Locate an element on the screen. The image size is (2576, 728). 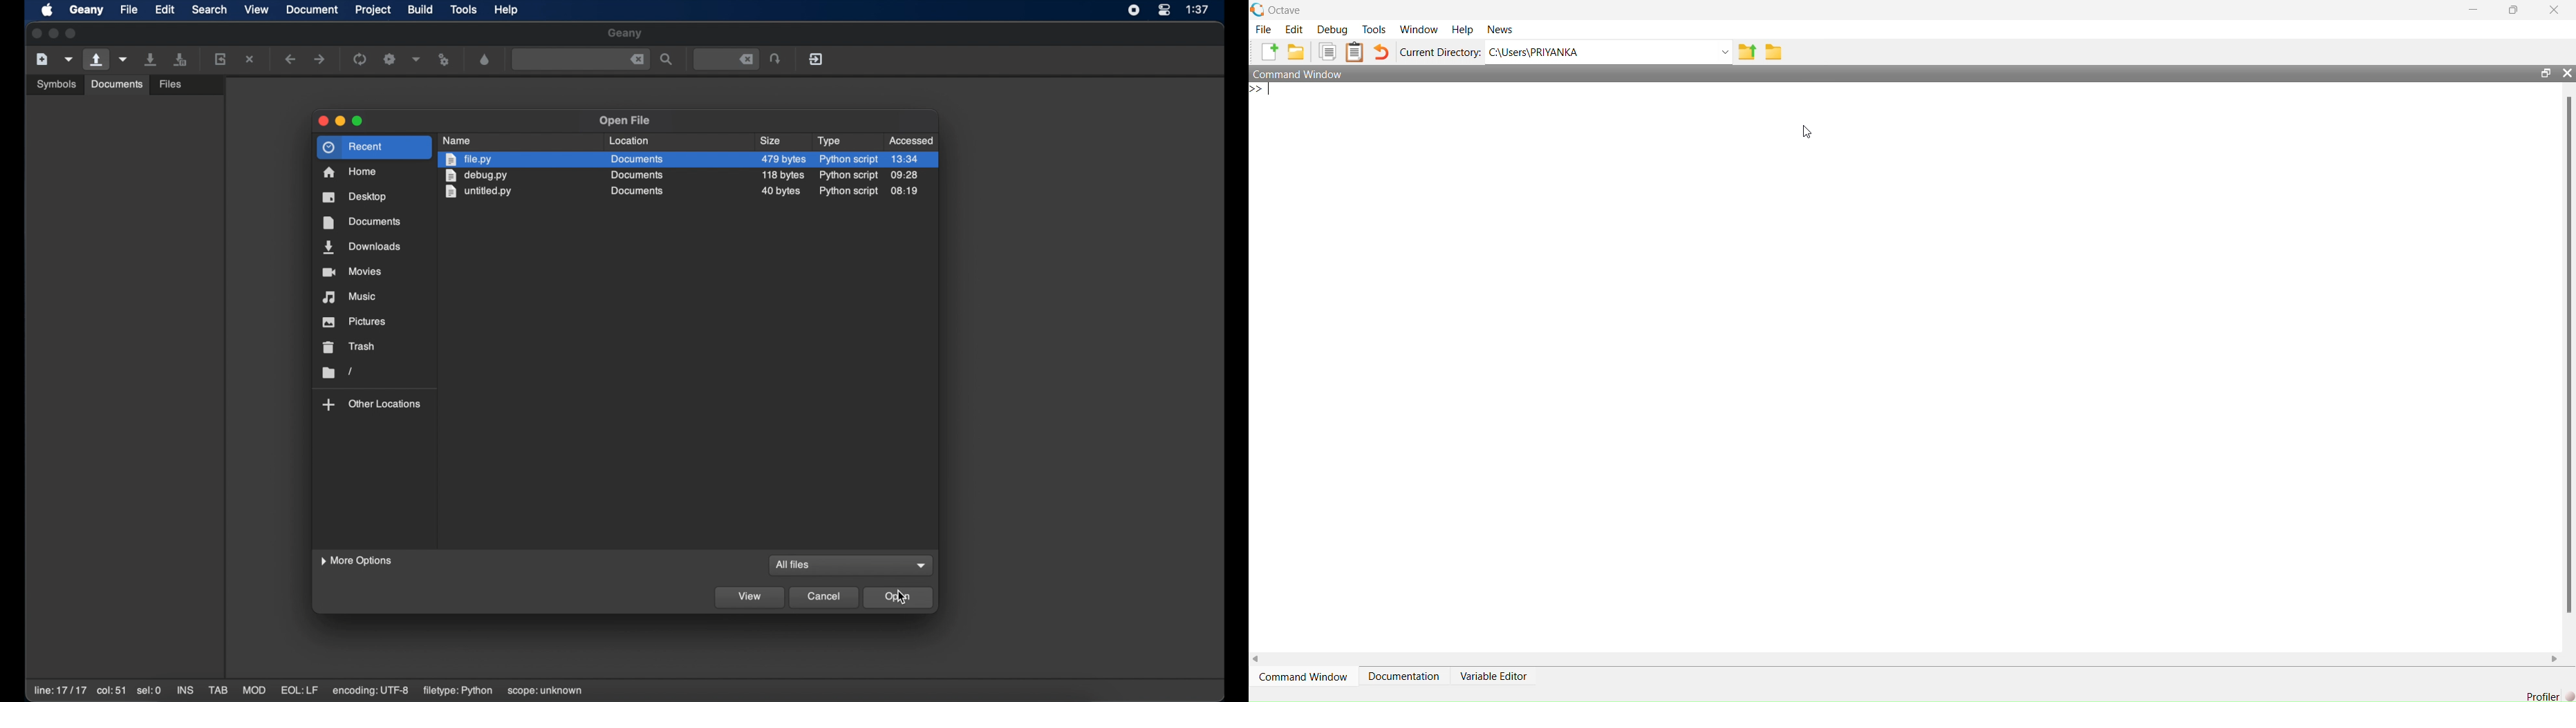
C:\Users\PRIYANKA is located at coordinates (1598, 52).